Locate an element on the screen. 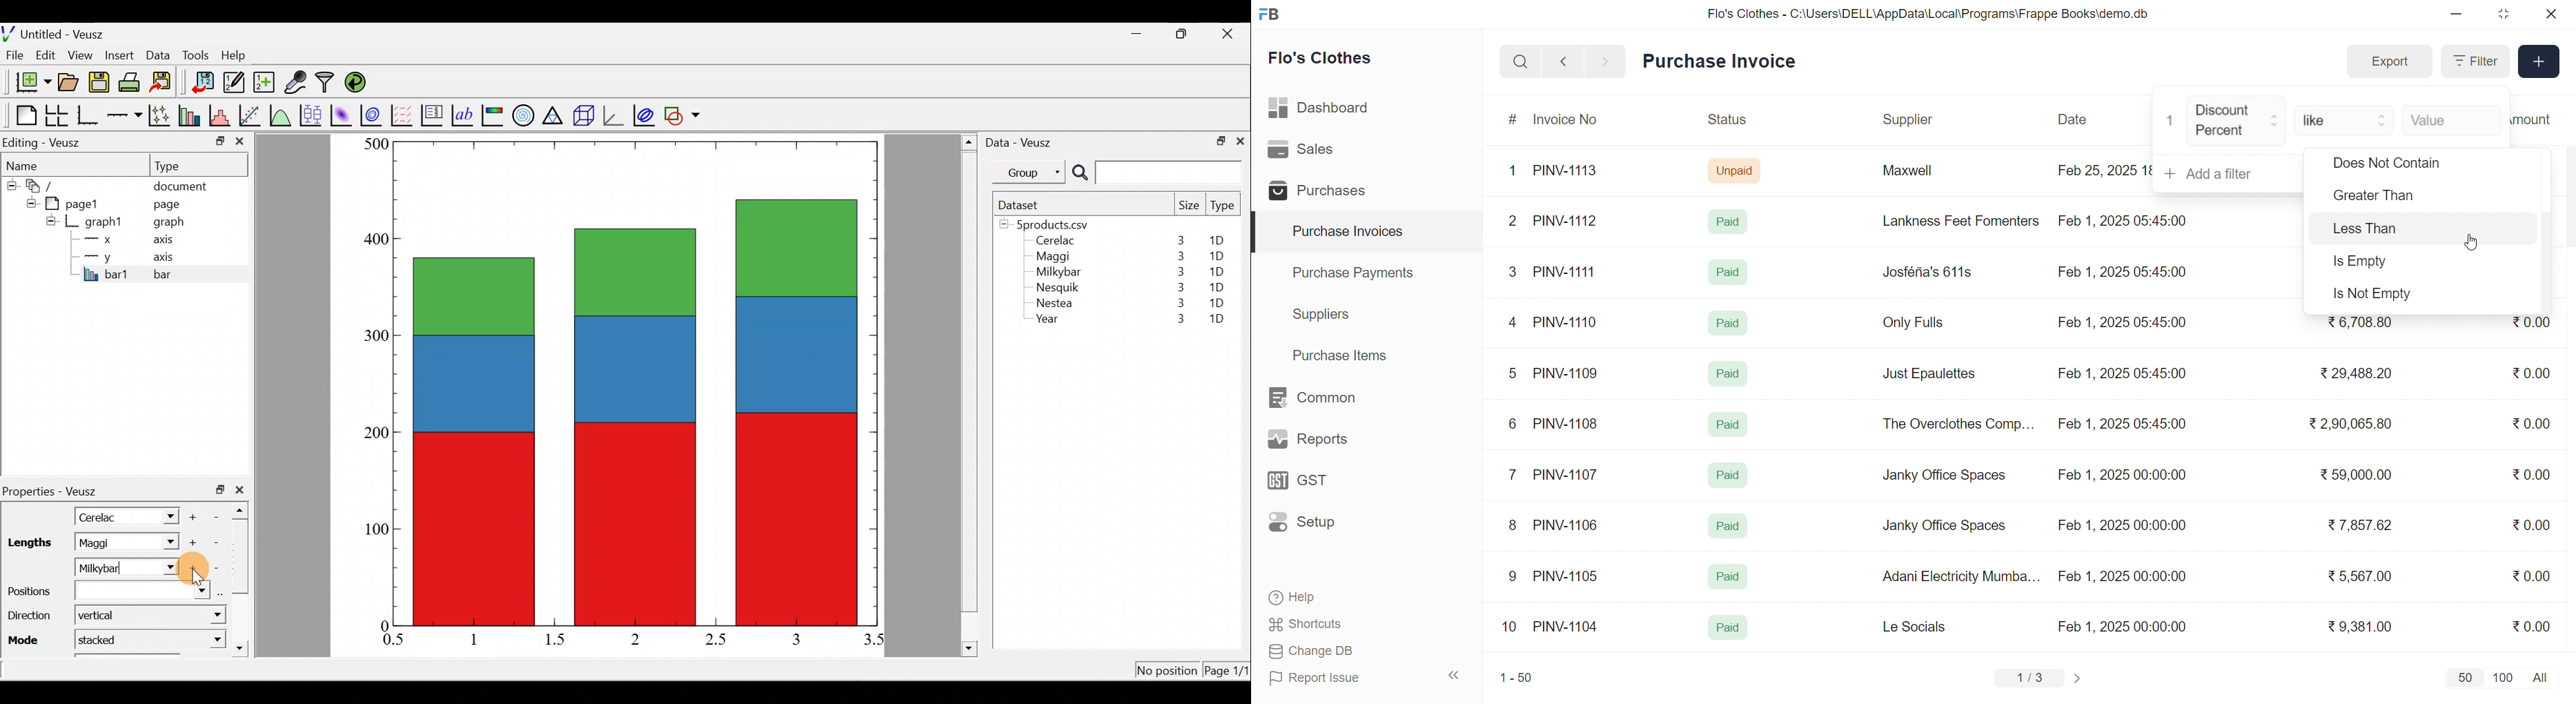  Feb 1, 2025 05:45:00 is located at coordinates (2121, 373).